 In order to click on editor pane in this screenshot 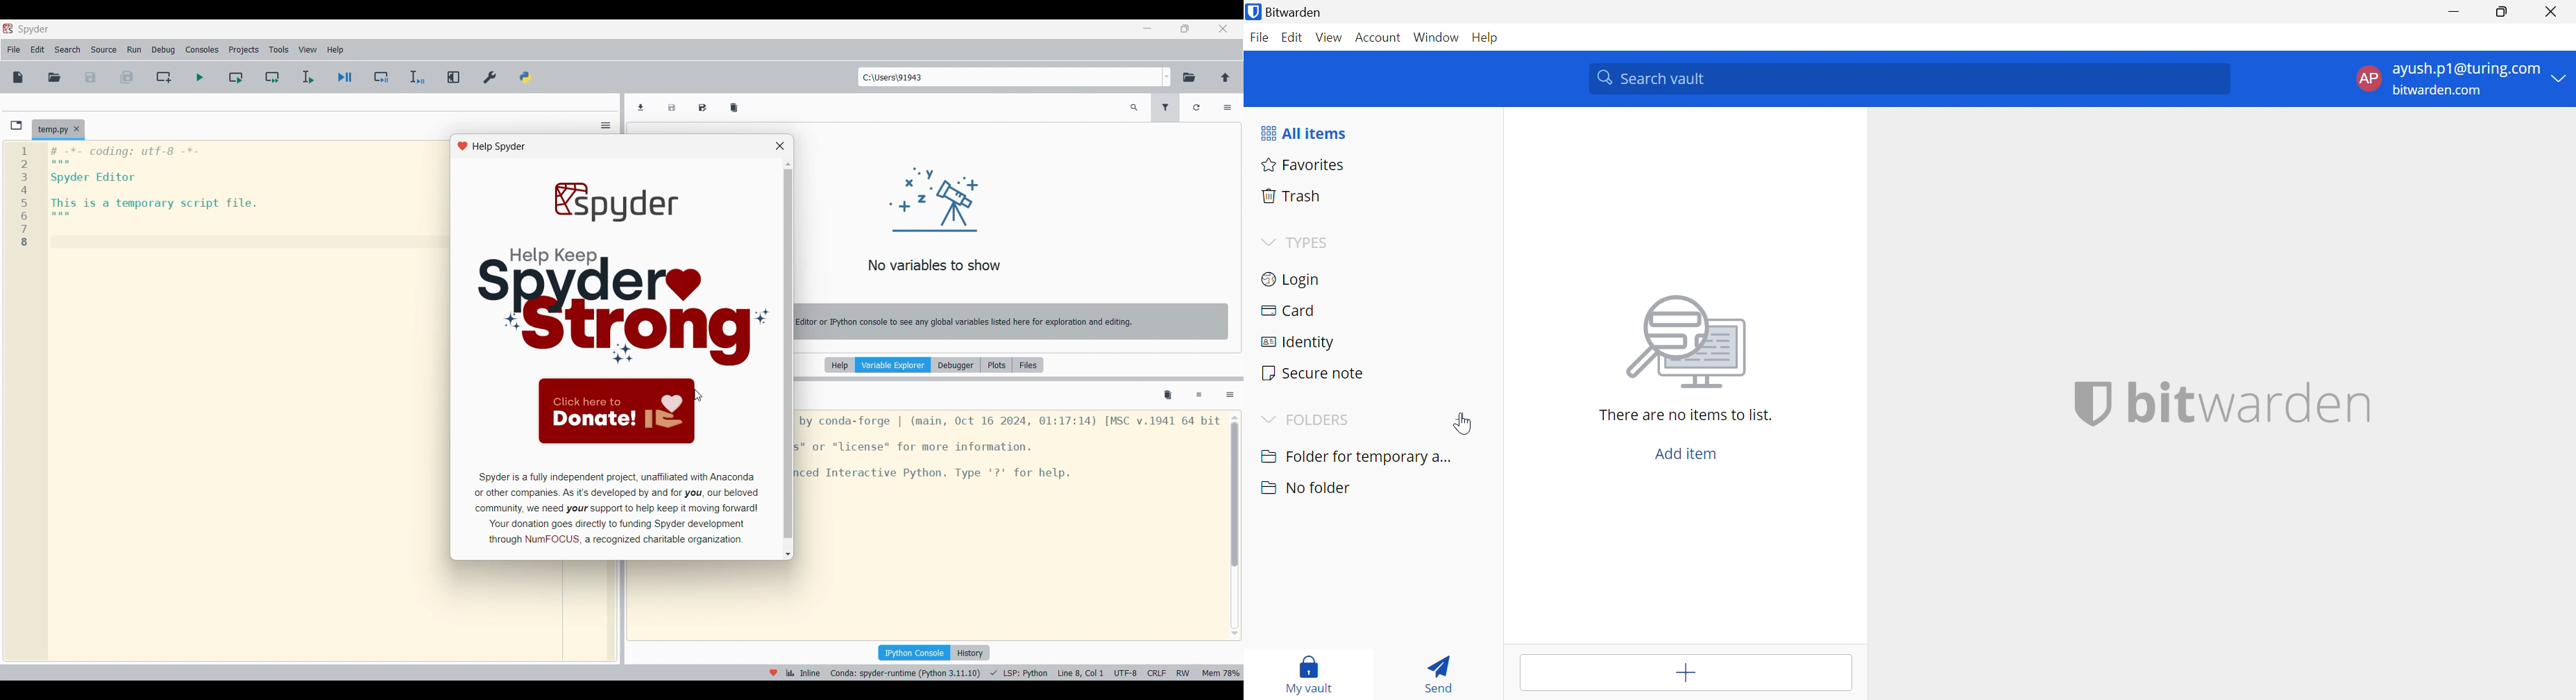, I will do `click(240, 196)`.